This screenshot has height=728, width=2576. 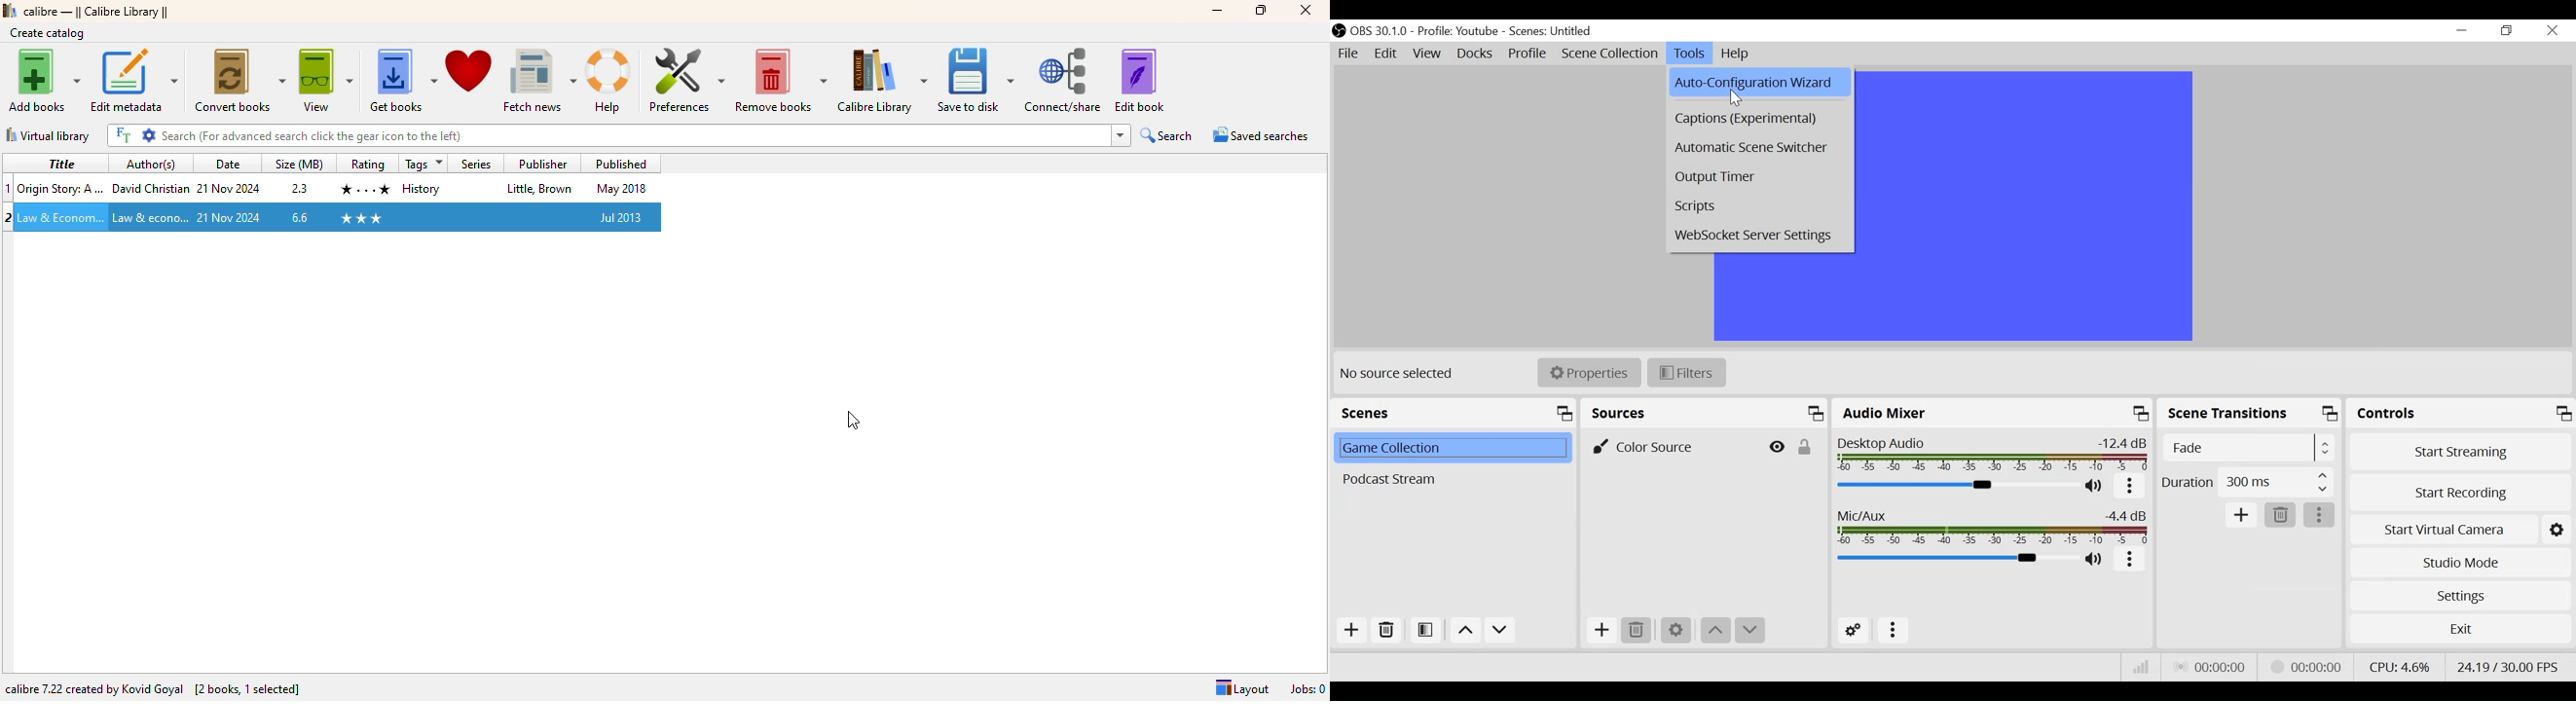 I want to click on (un)lock, so click(x=1804, y=445).